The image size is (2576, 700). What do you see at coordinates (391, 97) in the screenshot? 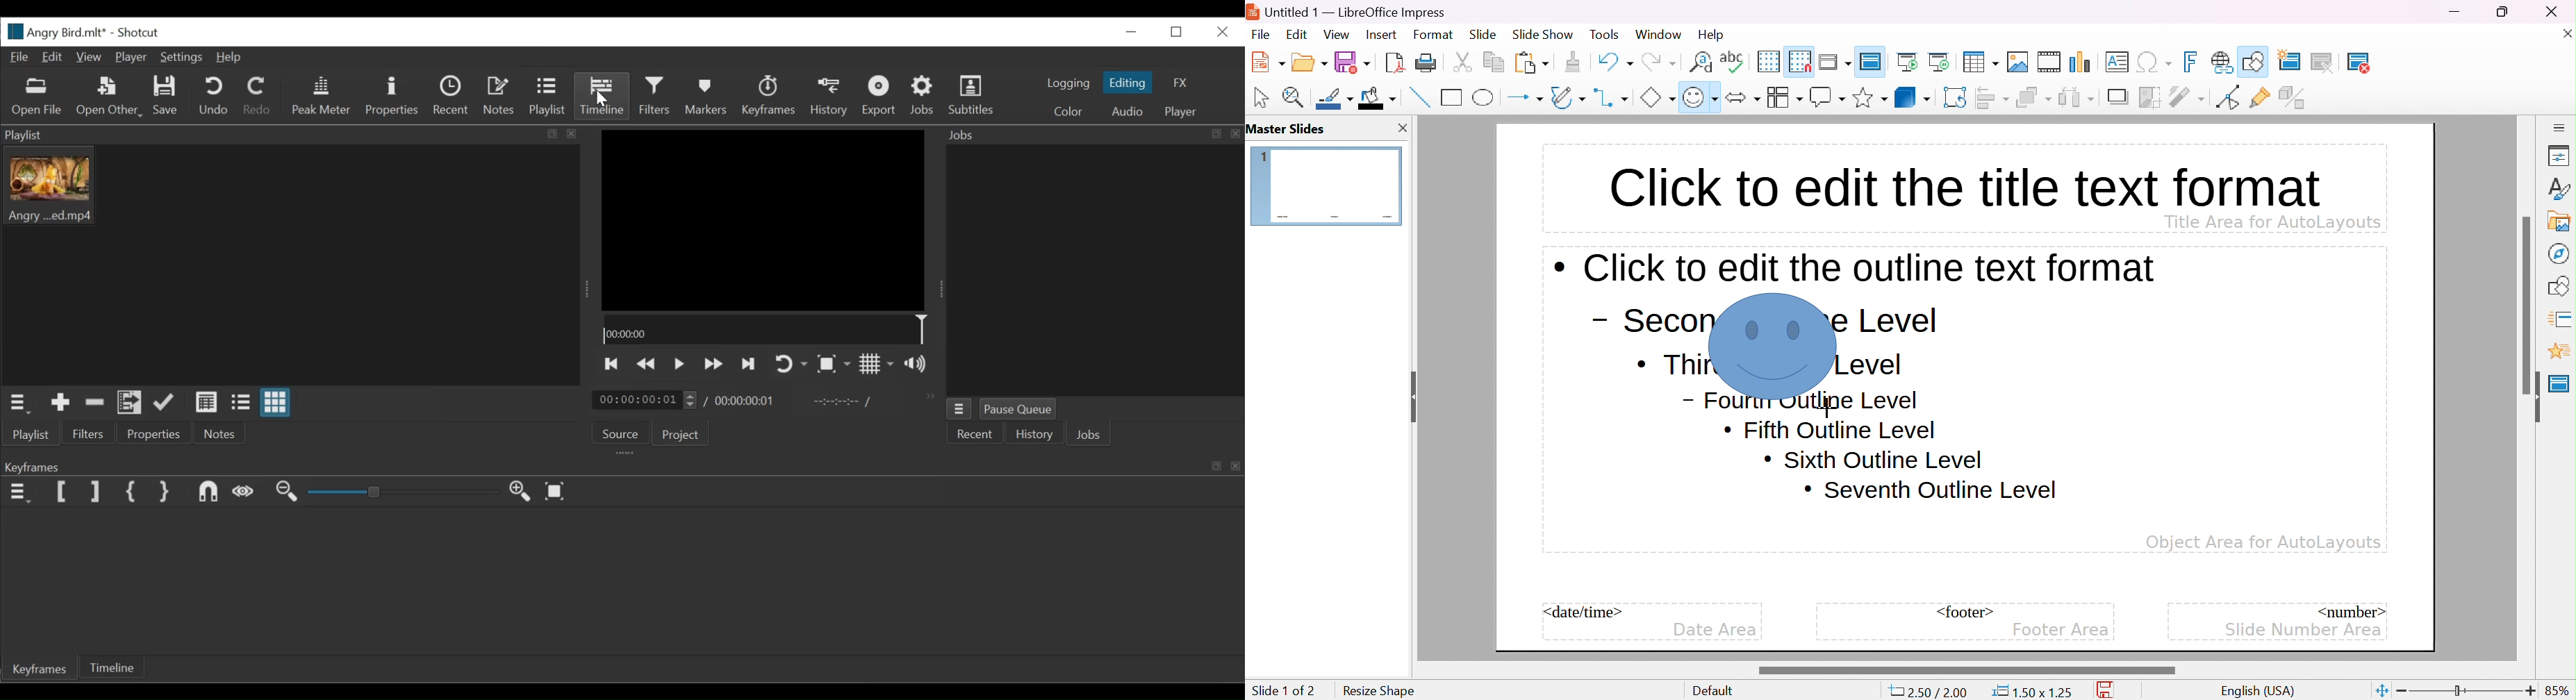
I see `Properties` at bounding box center [391, 97].